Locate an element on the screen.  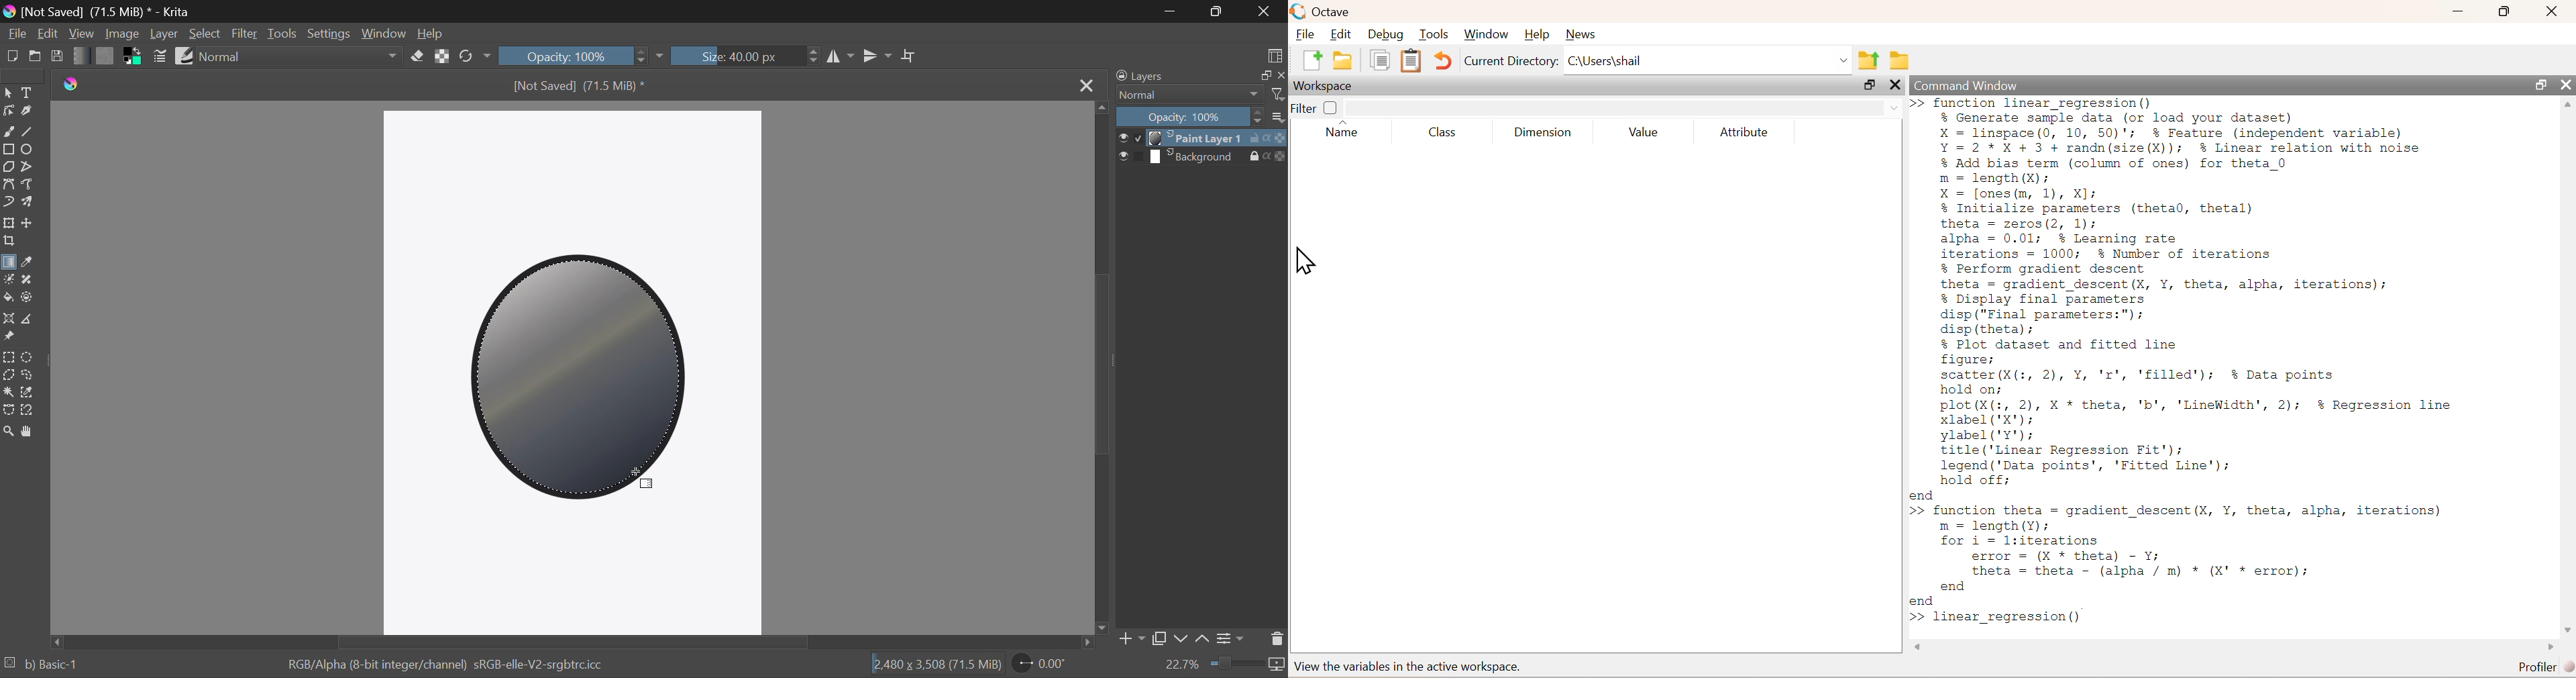
Eraser is located at coordinates (417, 56).